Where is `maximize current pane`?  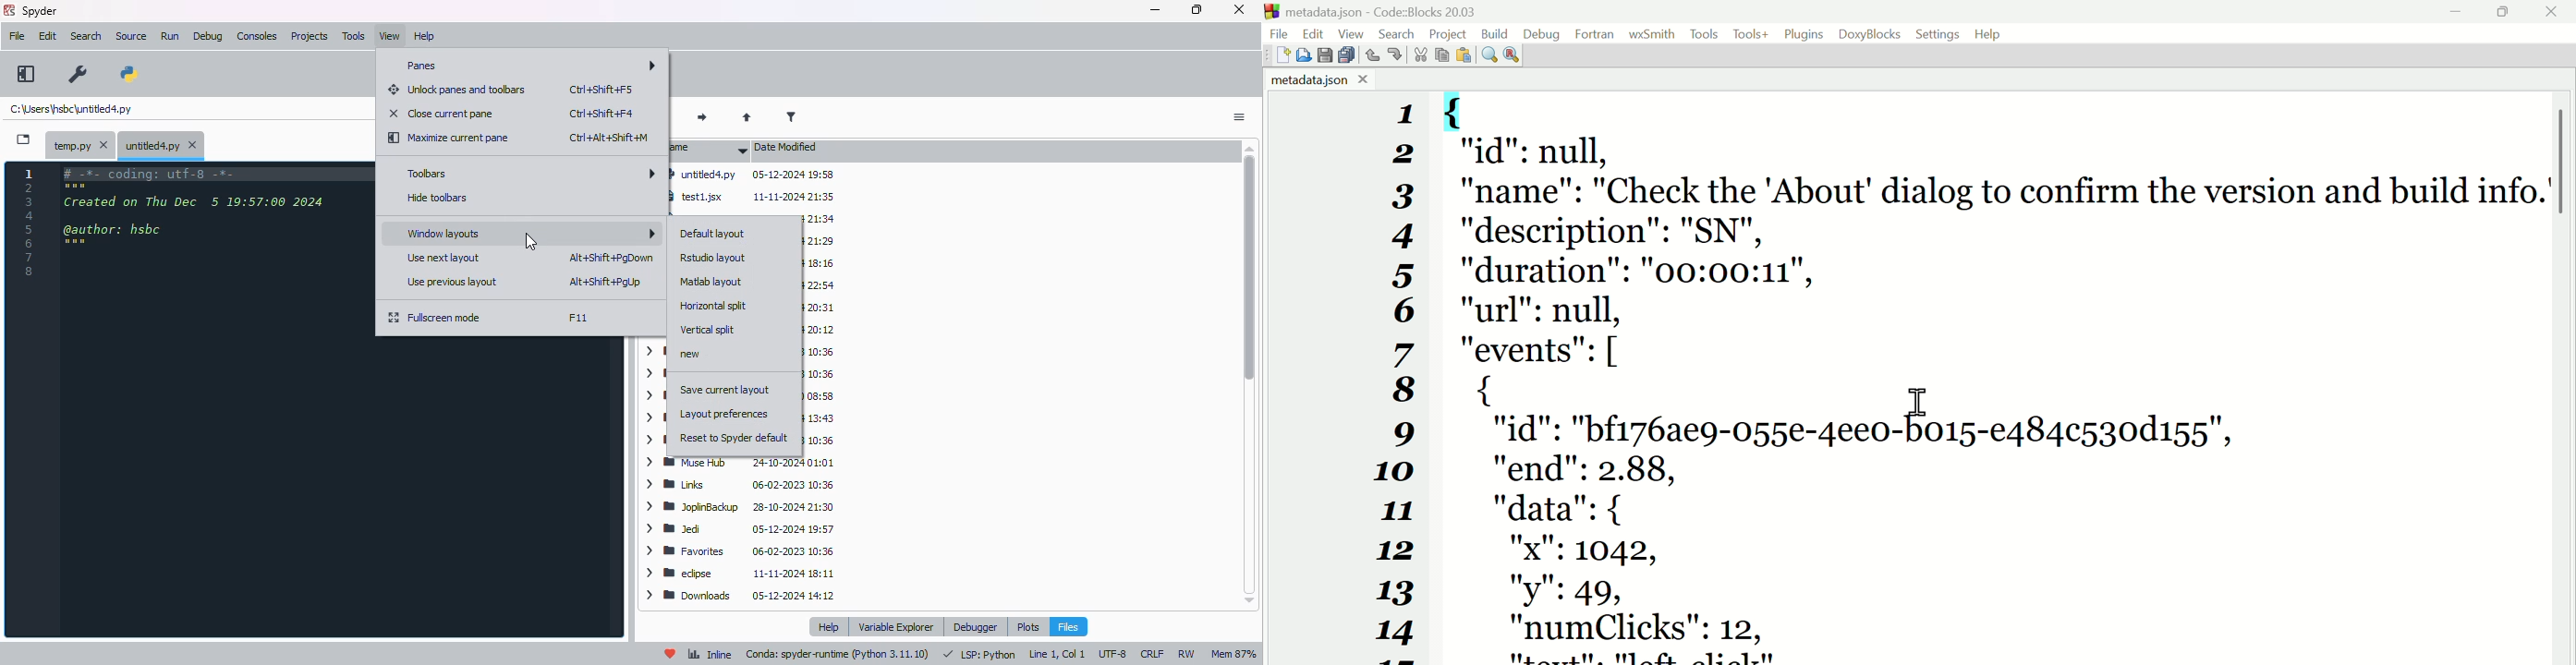
maximize current pane is located at coordinates (26, 74).